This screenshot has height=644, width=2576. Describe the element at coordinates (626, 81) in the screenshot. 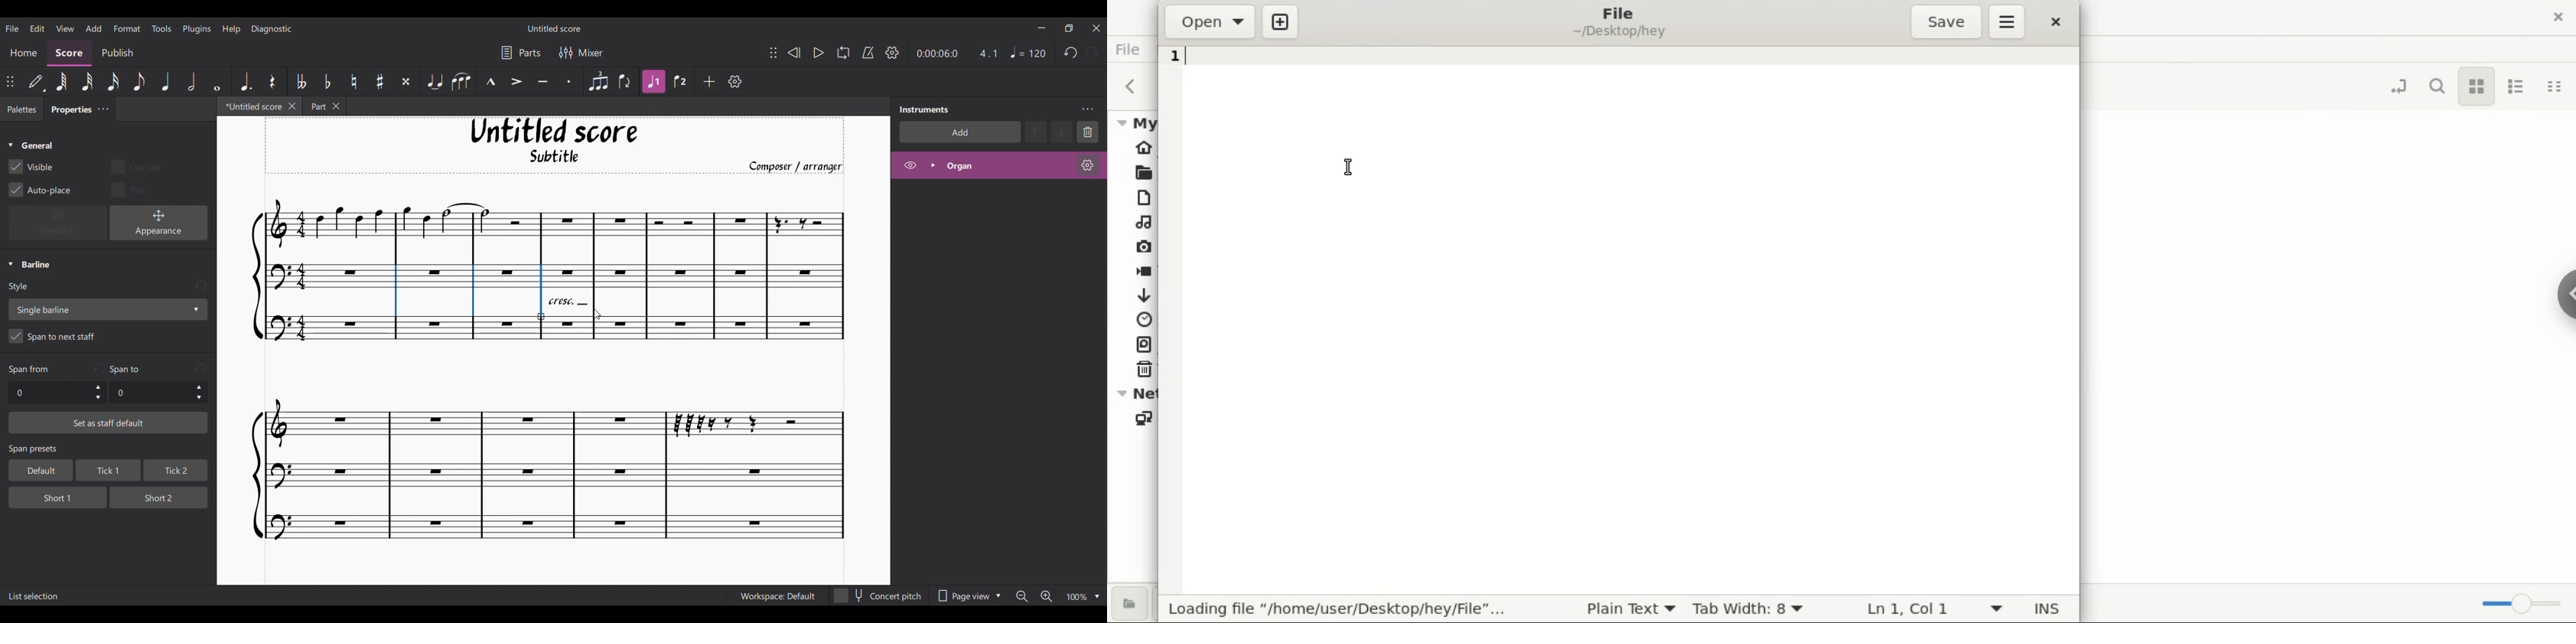

I see `Flip direction` at that location.